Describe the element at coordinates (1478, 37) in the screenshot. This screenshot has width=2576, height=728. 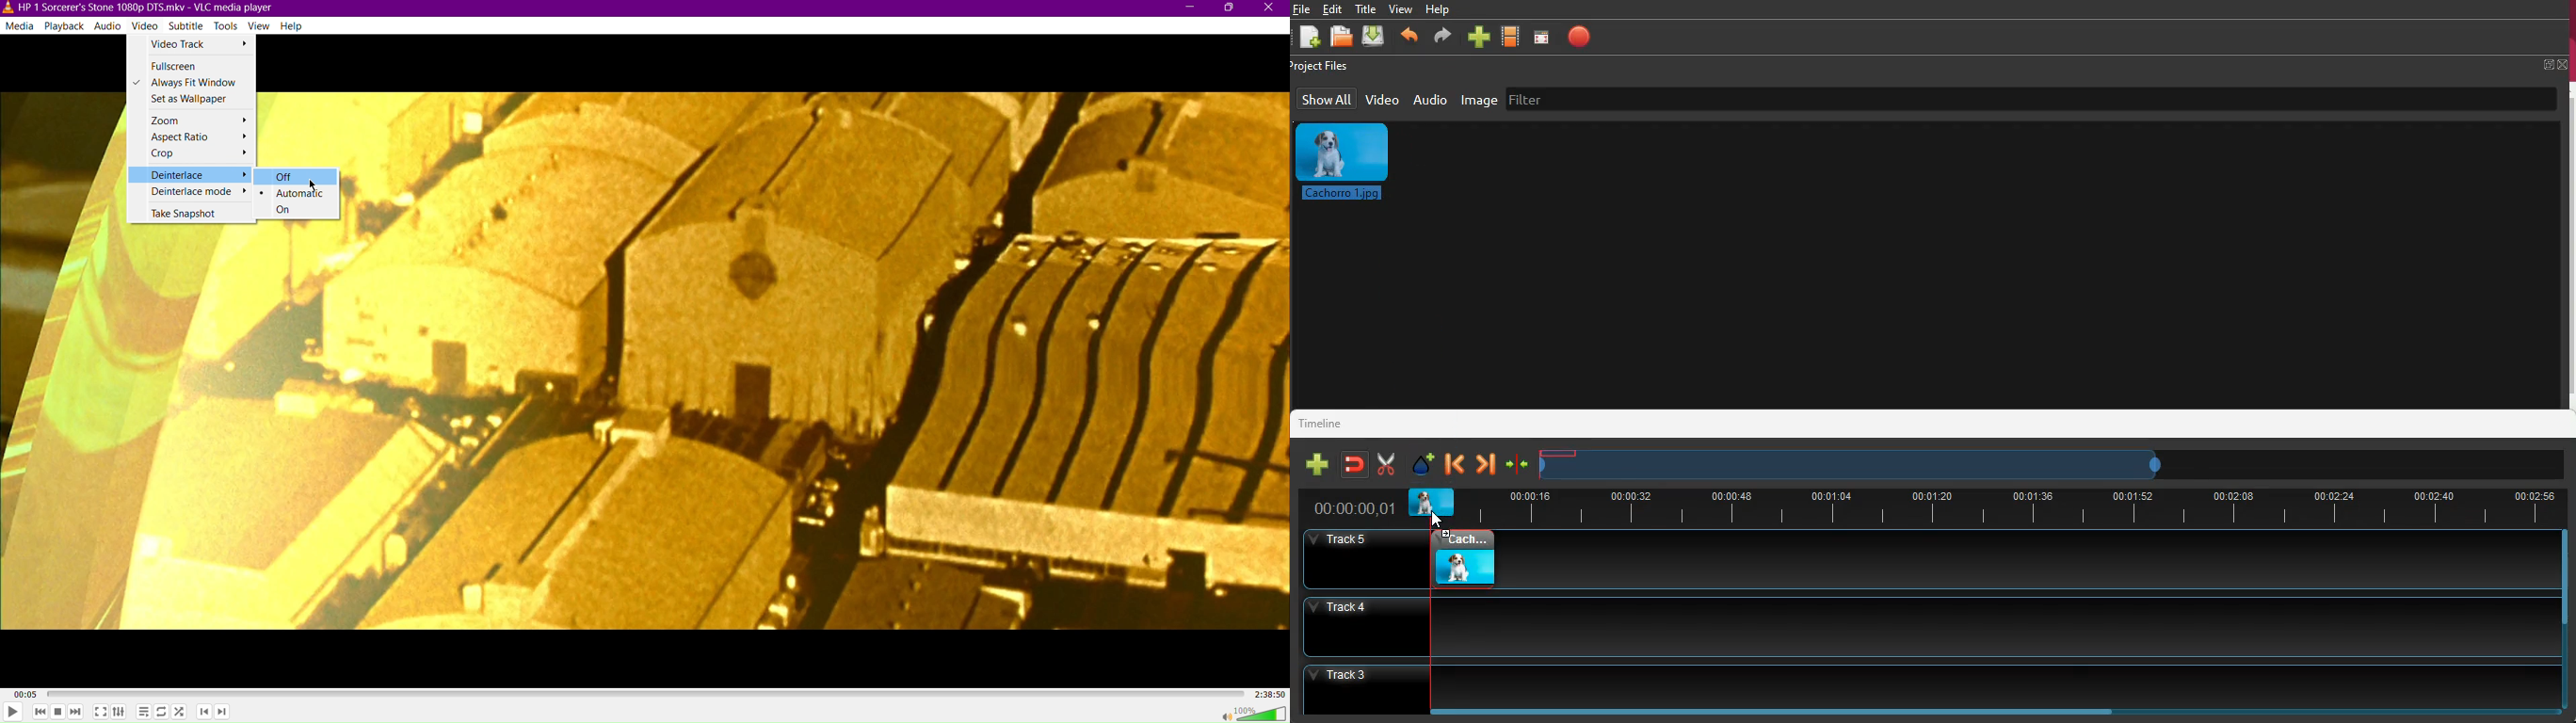
I see `more` at that location.